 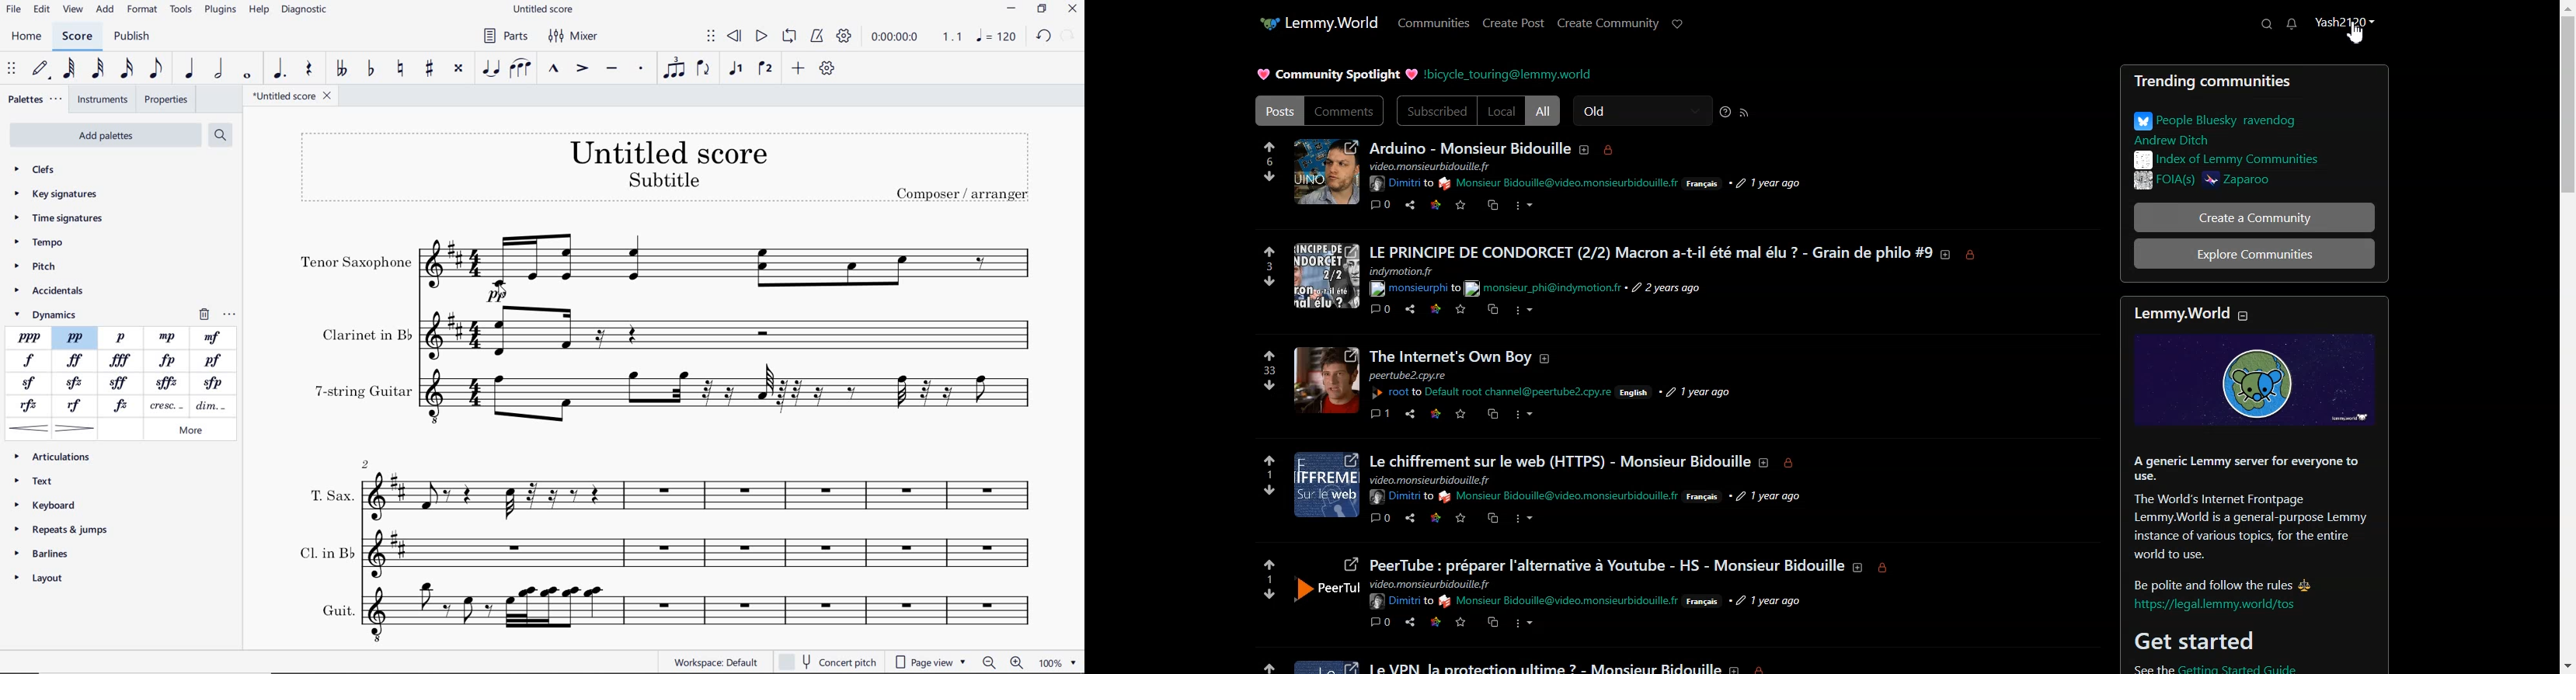 What do you see at coordinates (1345, 110) in the screenshot?
I see `Comments` at bounding box center [1345, 110].